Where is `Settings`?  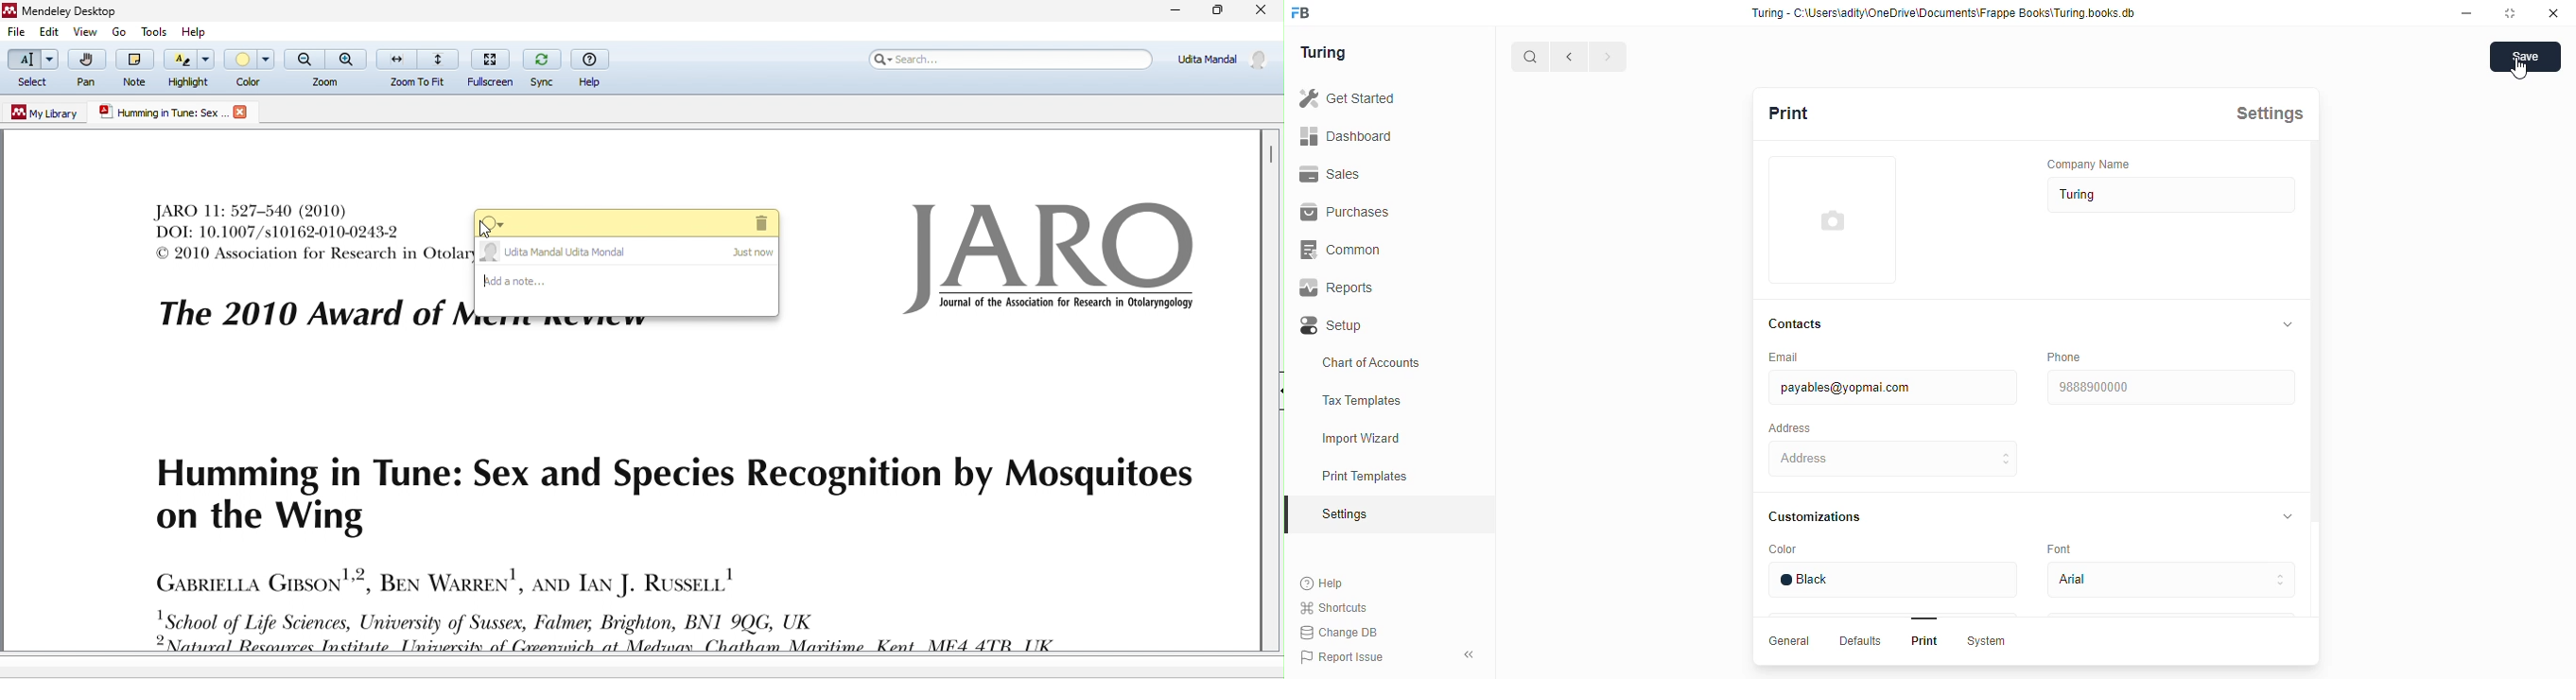
Settings is located at coordinates (2276, 113).